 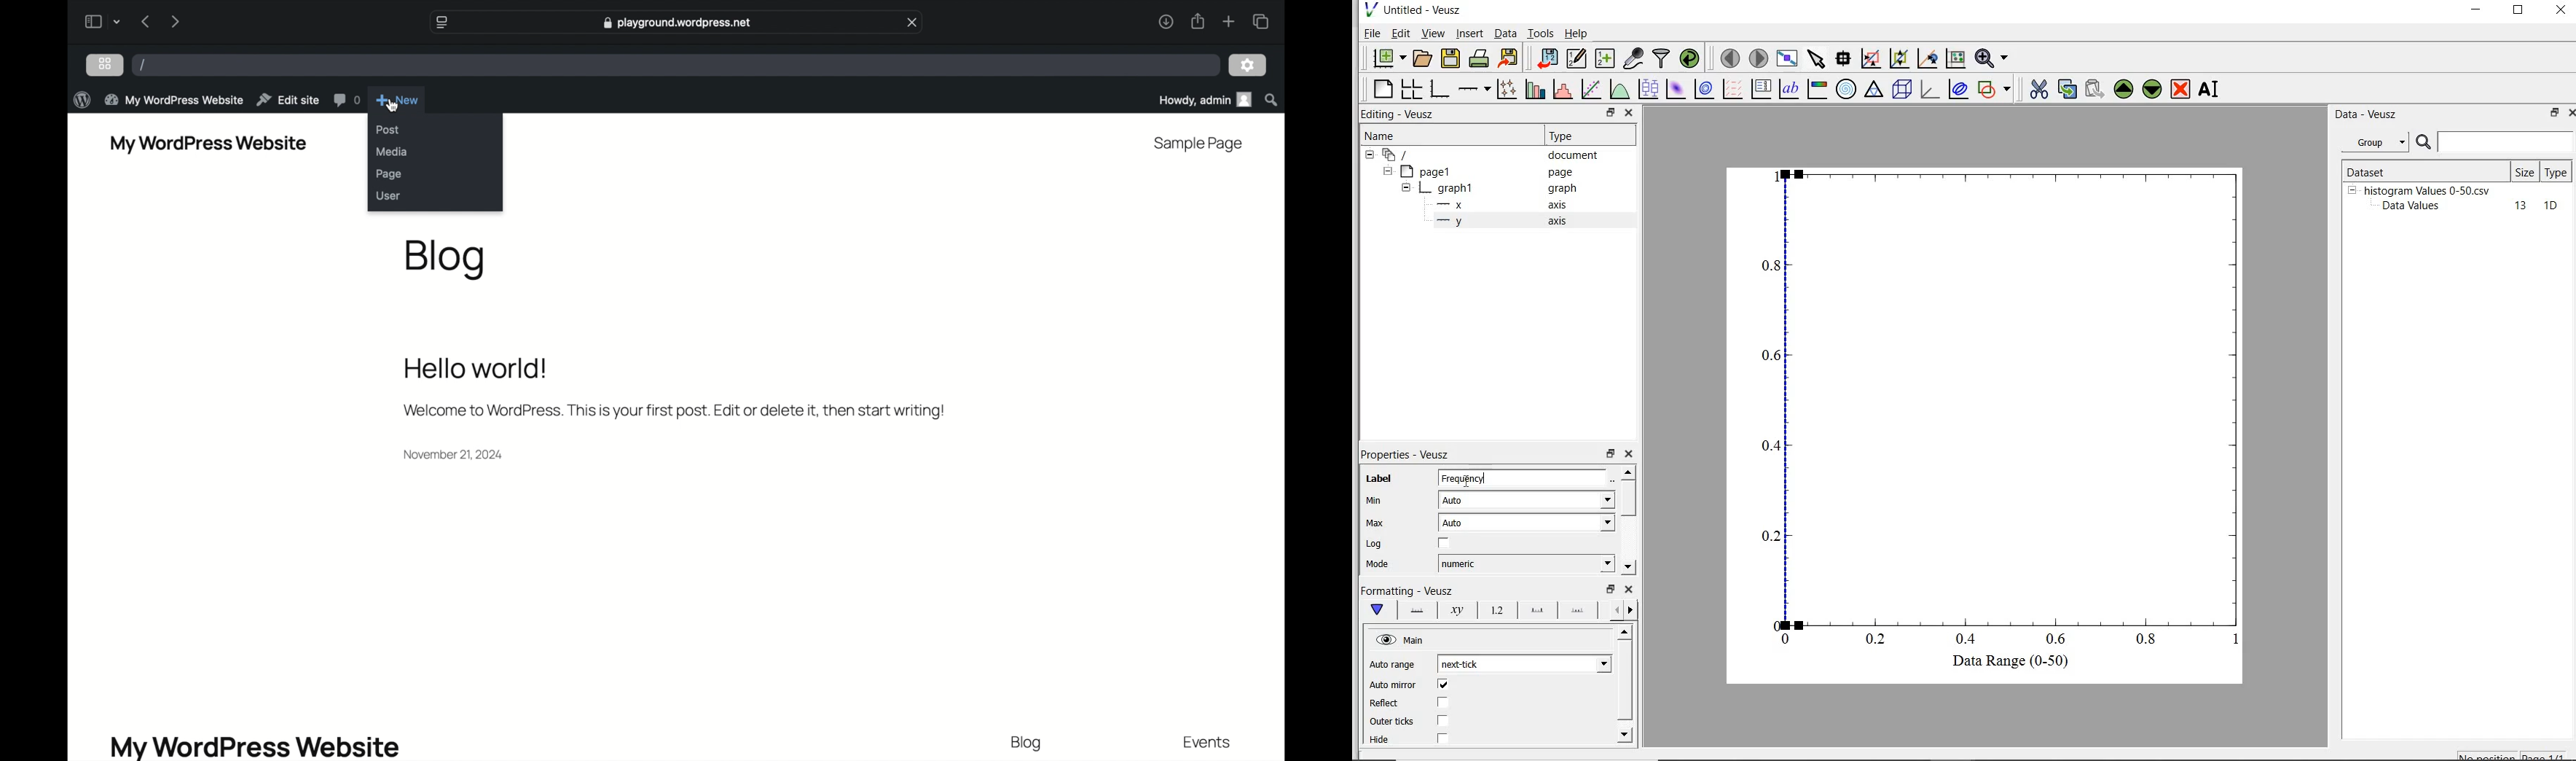 What do you see at coordinates (393, 106) in the screenshot?
I see `cursor` at bounding box center [393, 106].